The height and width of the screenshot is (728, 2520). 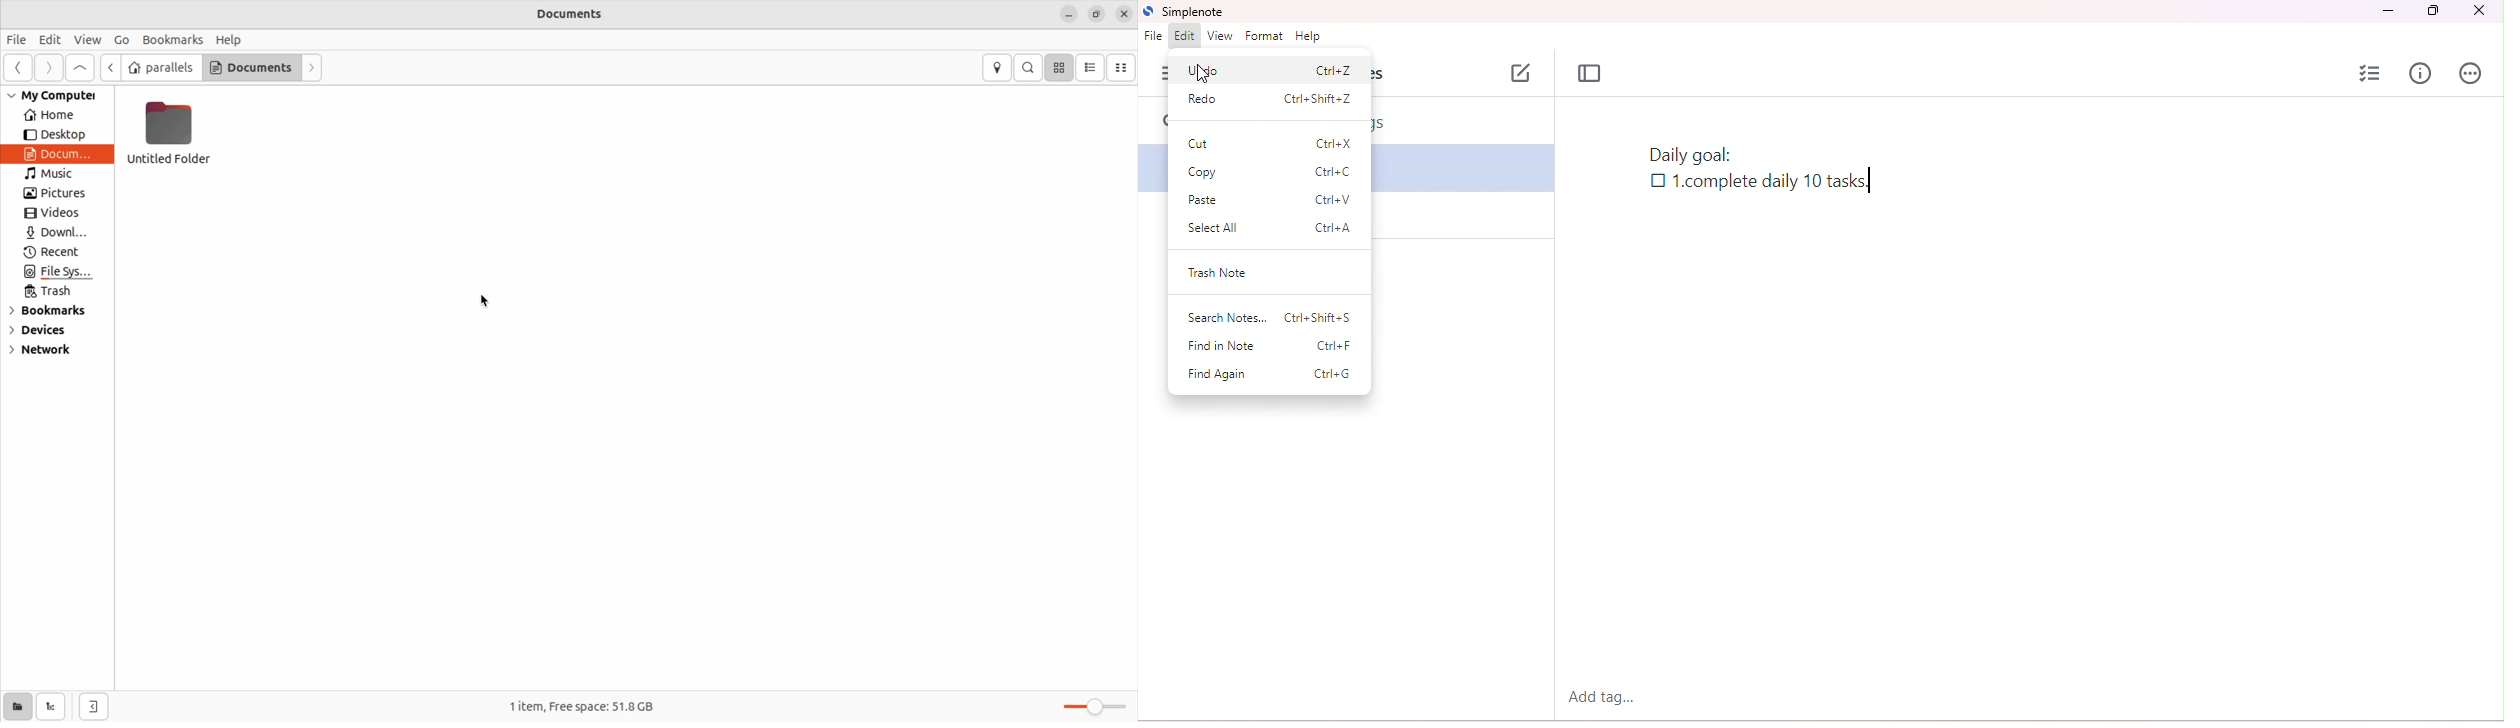 What do you see at coordinates (581, 708) in the screenshot?
I see `1 item free space 51.8 Gb` at bounding box center [581, 708].